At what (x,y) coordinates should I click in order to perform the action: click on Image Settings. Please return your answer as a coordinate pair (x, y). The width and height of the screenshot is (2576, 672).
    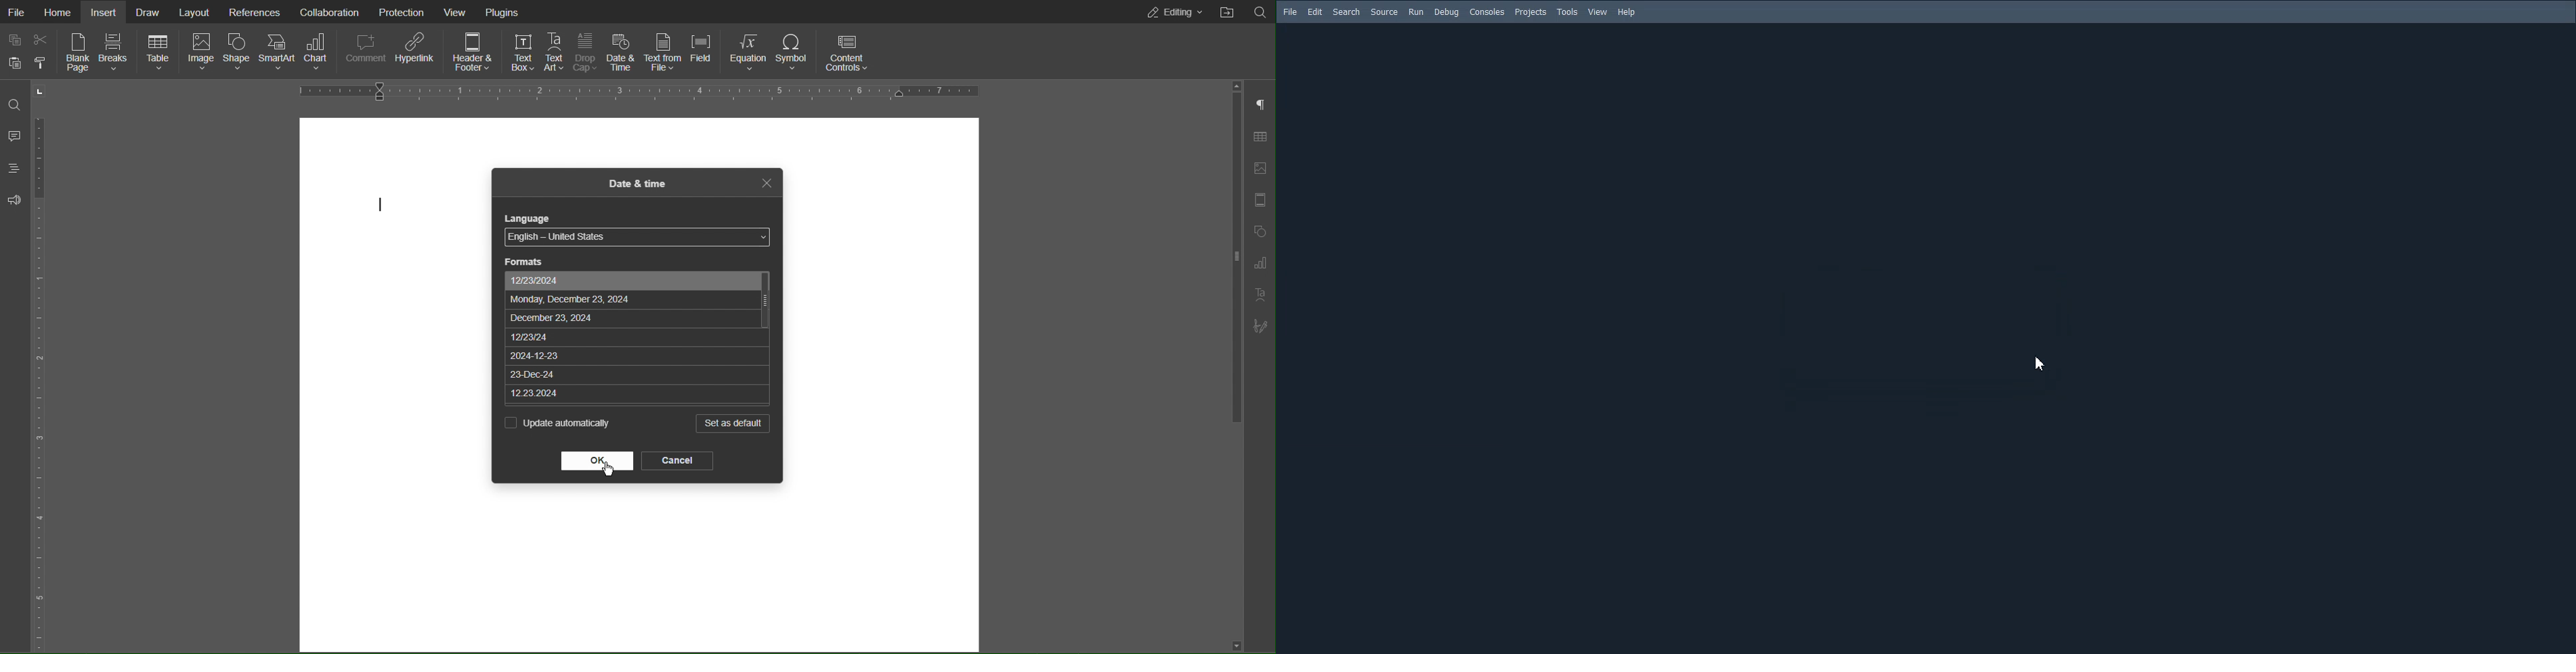
    Looking at the image, I should click on (1263, 168).